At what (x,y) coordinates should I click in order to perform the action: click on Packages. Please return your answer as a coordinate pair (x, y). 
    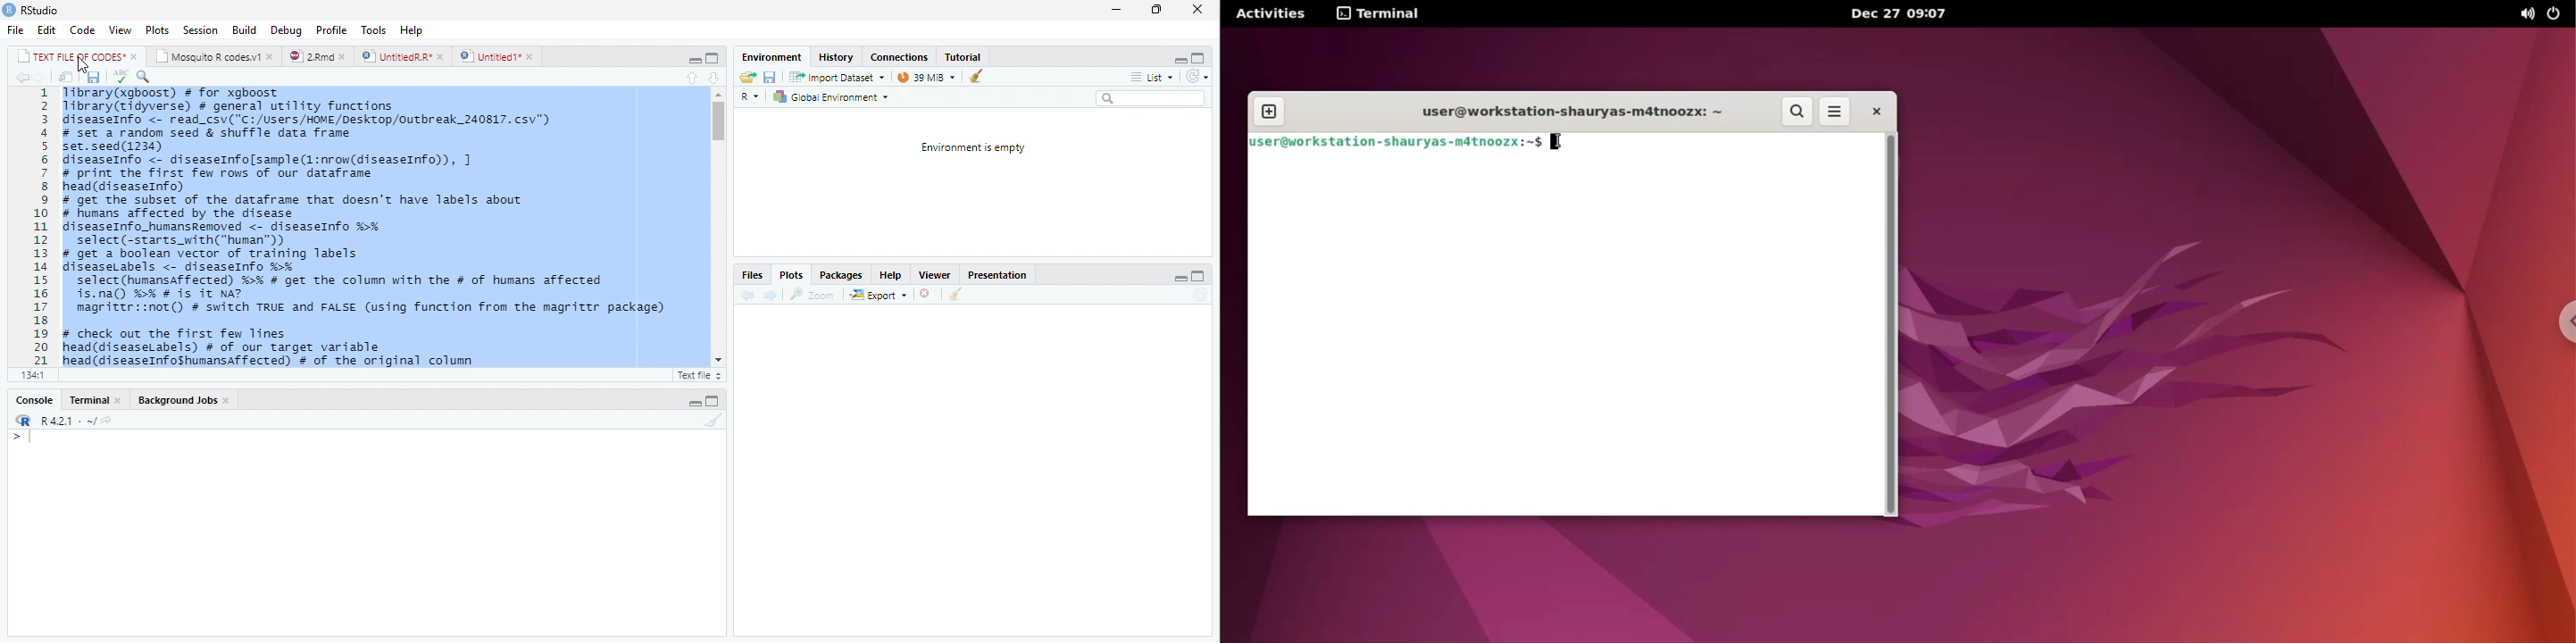
    Looking at the image, I should click on (841, 275).